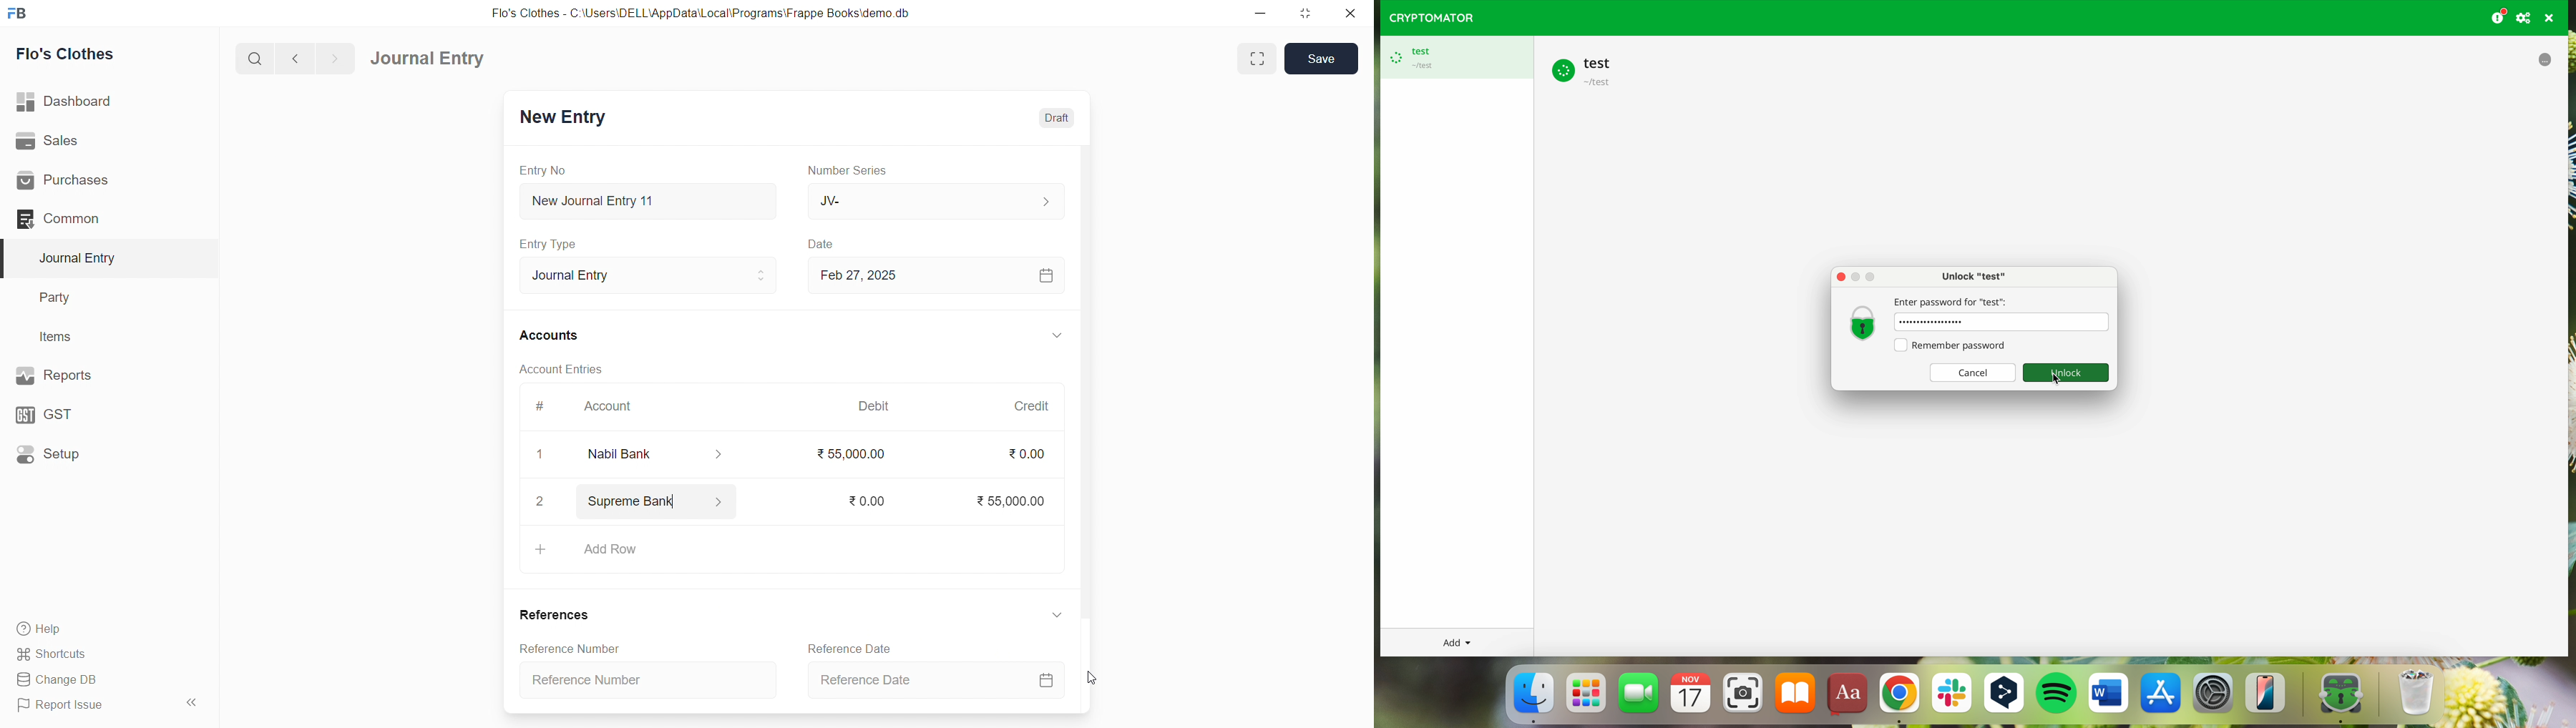  What do you see at coordinates (549, 245) in the screenshot?
I see `Entry Type` at bounding box center [549, 245].